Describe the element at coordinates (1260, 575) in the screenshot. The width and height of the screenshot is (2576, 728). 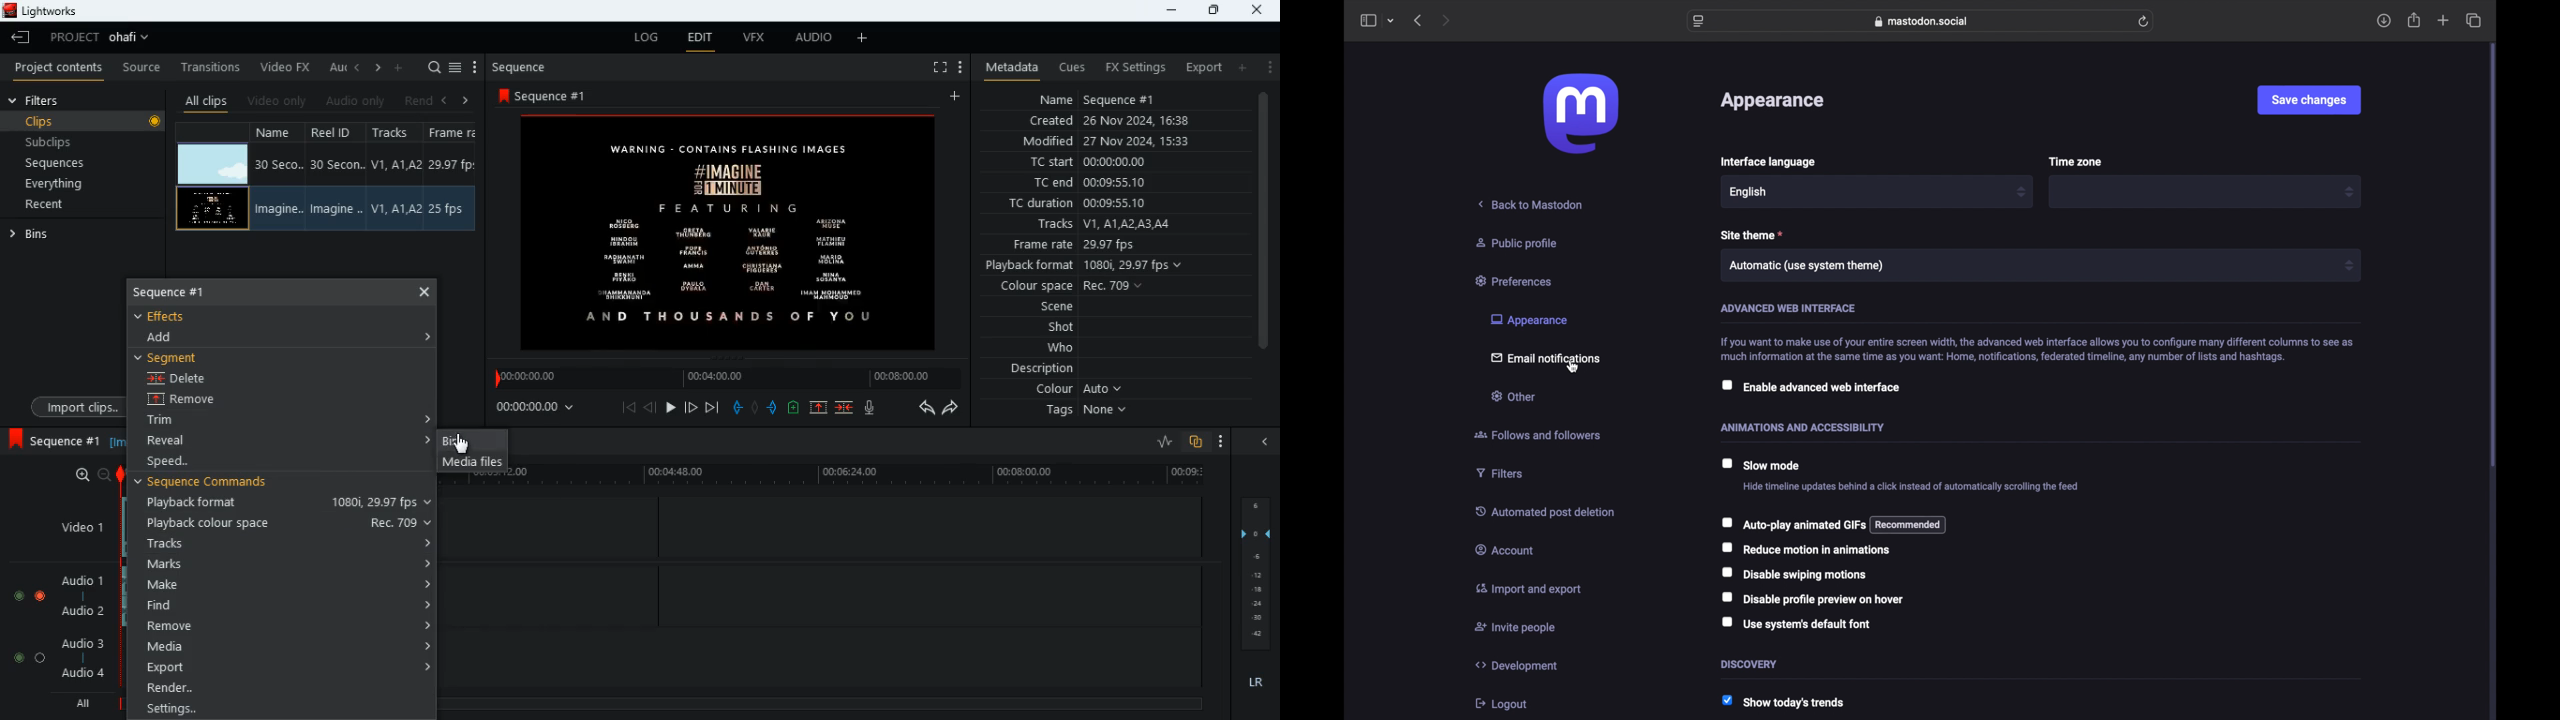
I see `layers` at that location.